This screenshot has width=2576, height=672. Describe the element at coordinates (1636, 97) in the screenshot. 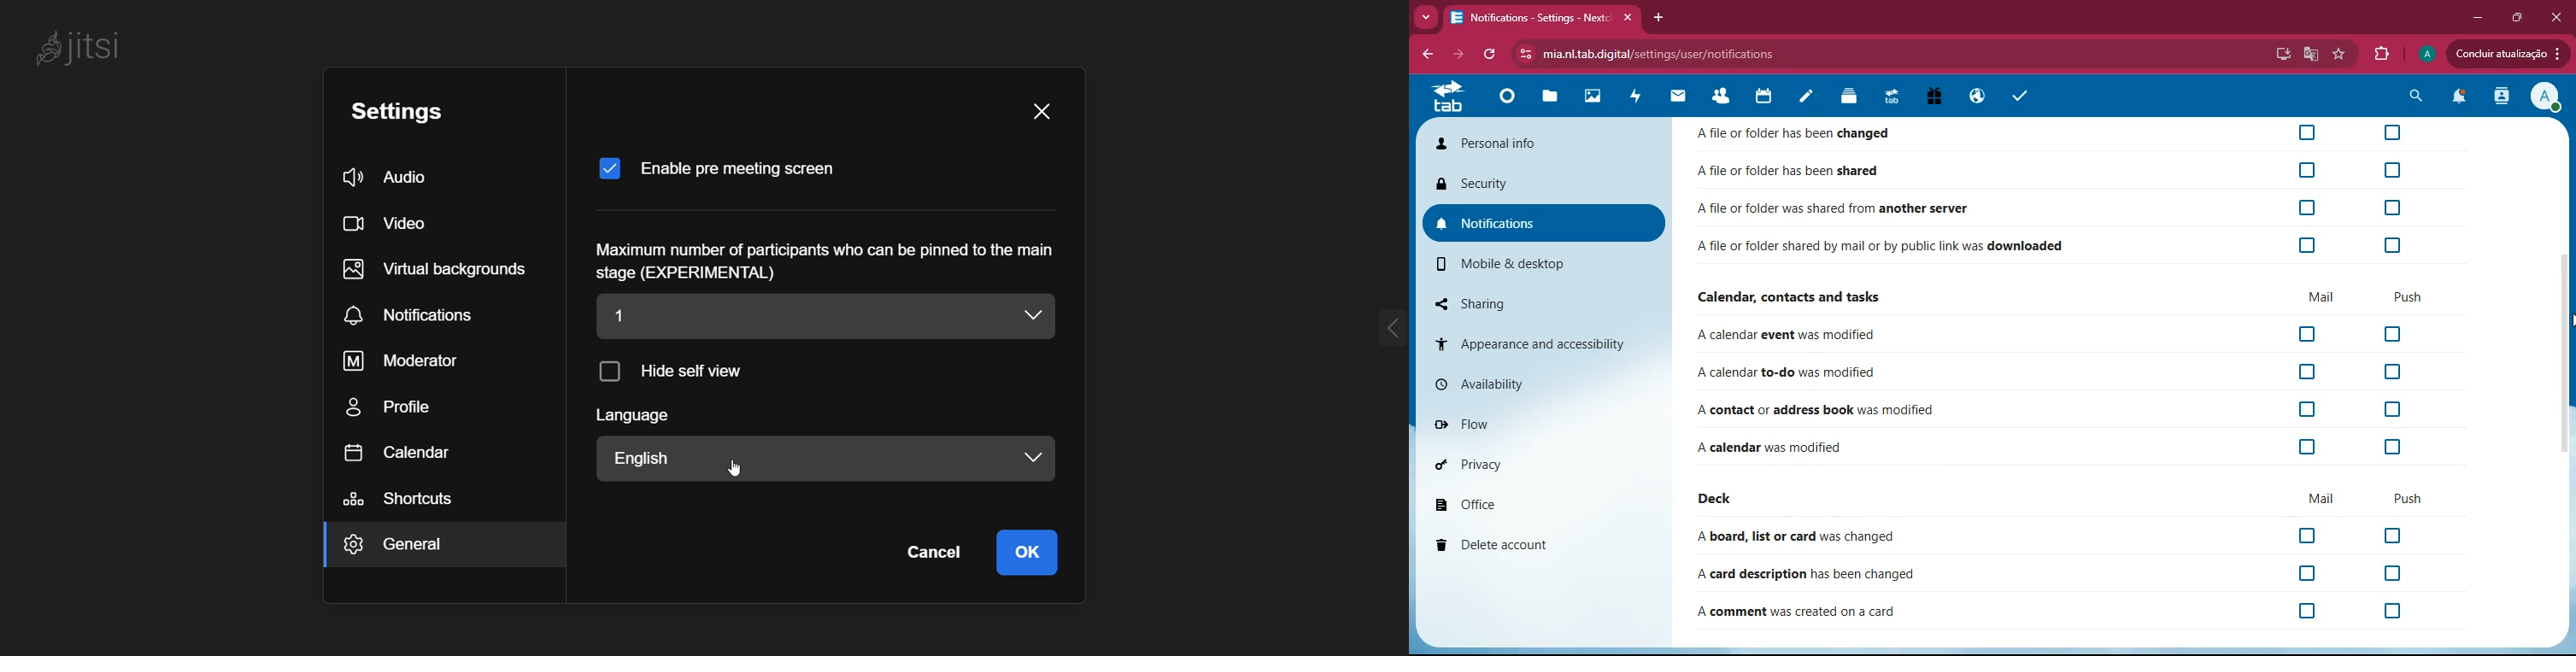

I see `activity` at that location.